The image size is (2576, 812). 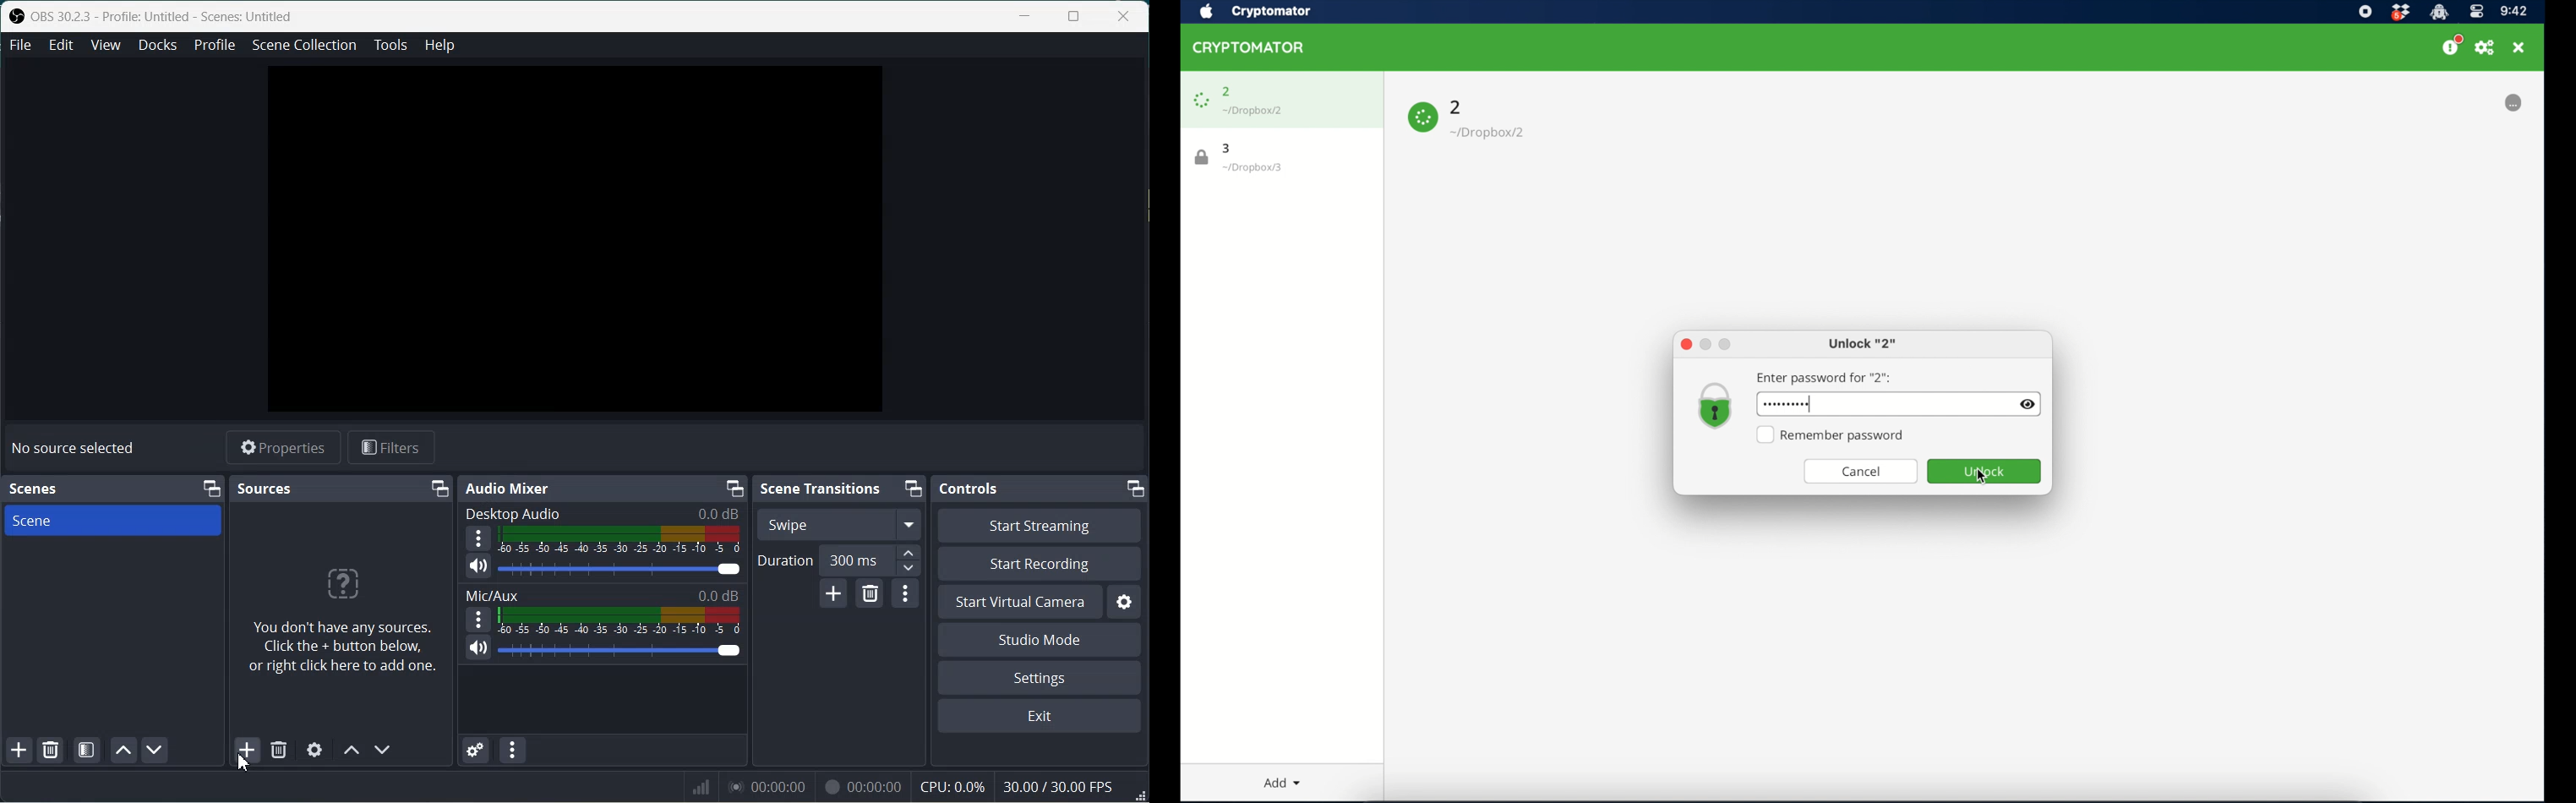 What do you see at coordinates (1716, 407) in the screenshot?
I see `unlock icon` at bounding box center [1716, 407].